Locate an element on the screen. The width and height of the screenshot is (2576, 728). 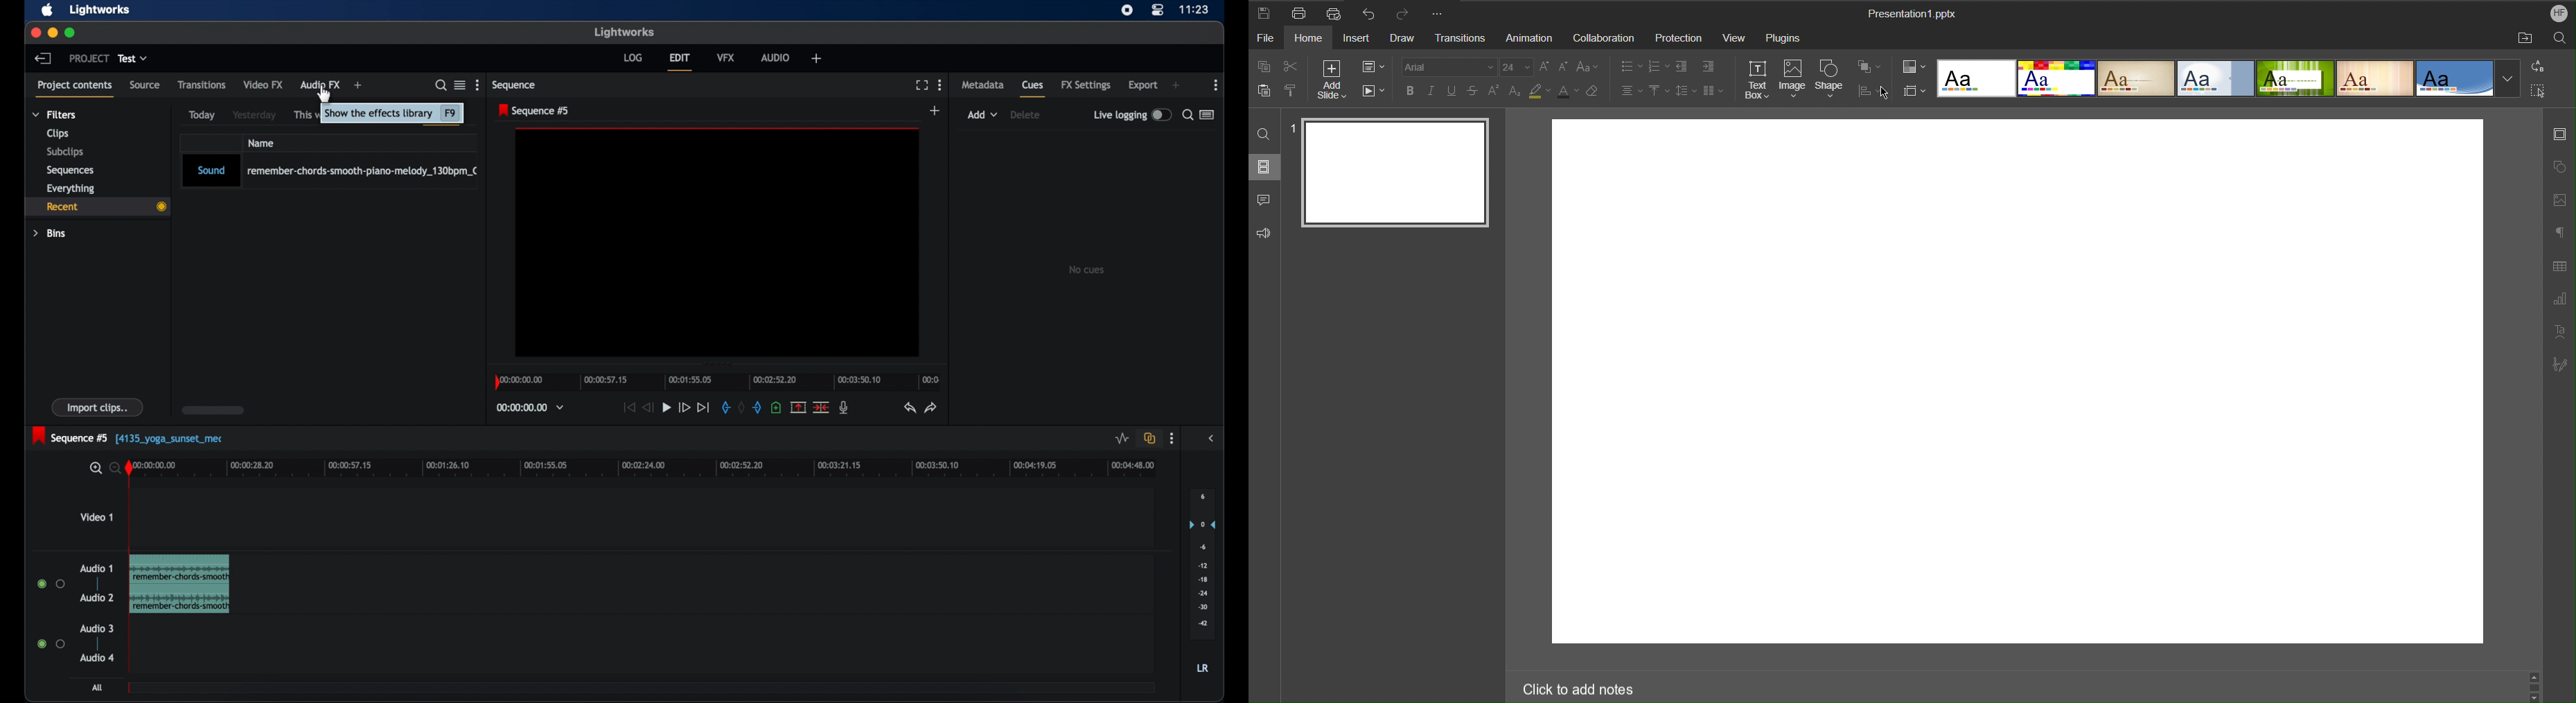
Feedback and Support is located at coordinates (1265, 234).